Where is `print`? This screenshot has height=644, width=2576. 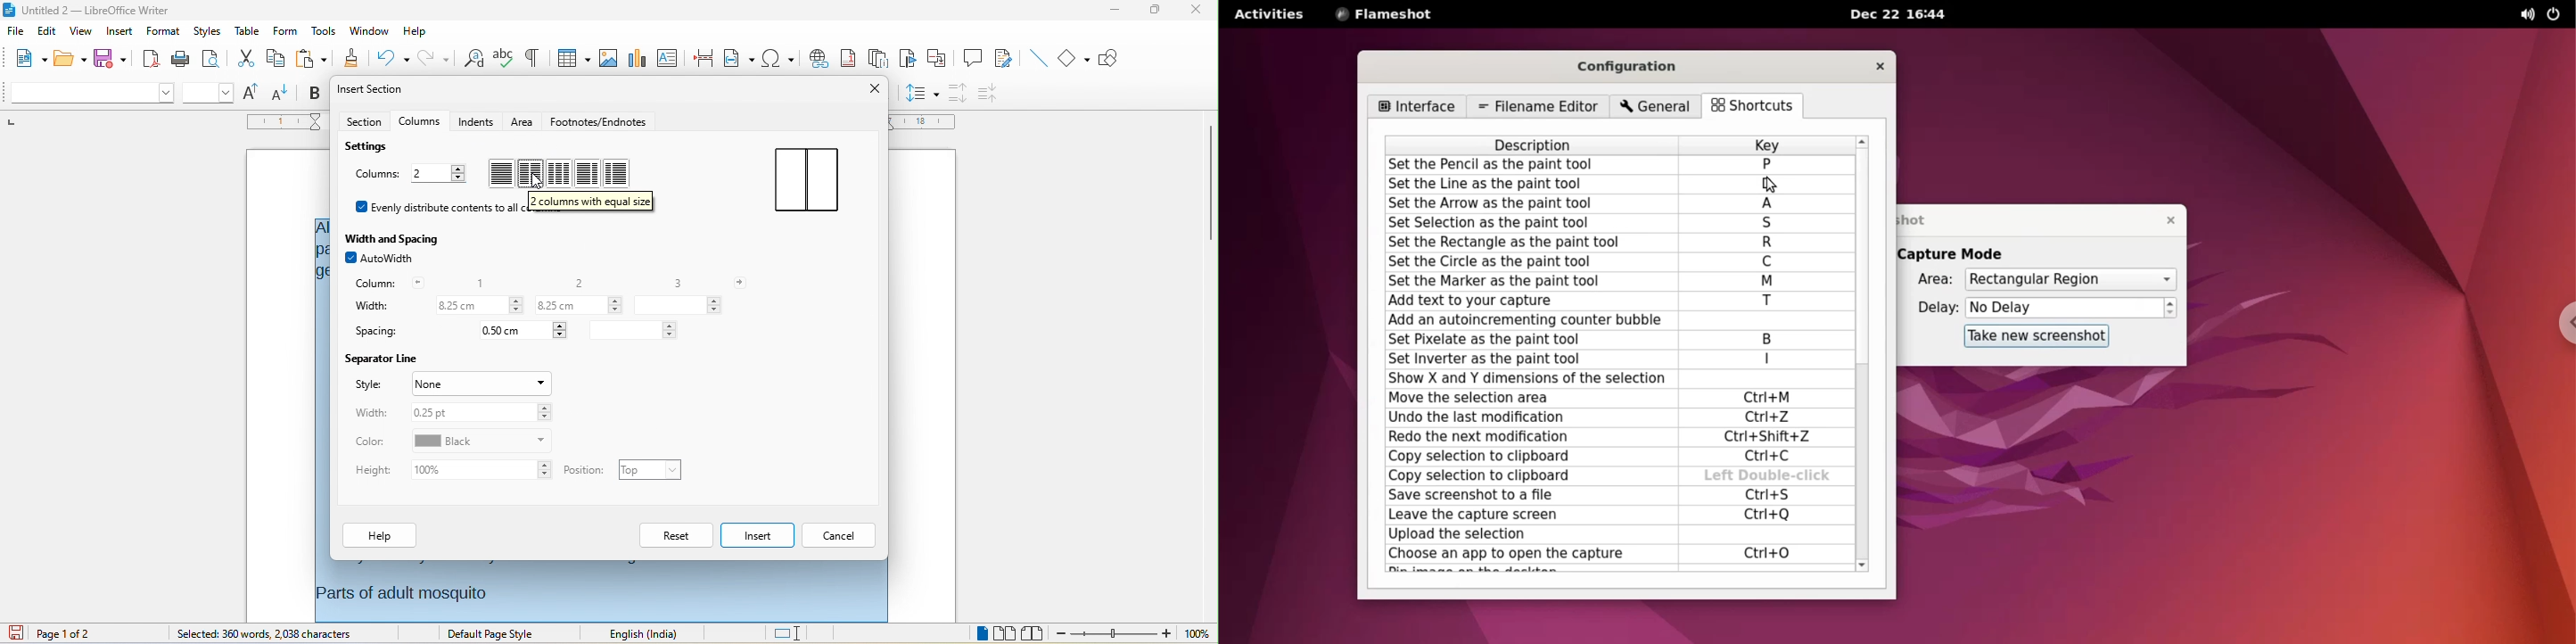
print is located at coordinates (181, 57).